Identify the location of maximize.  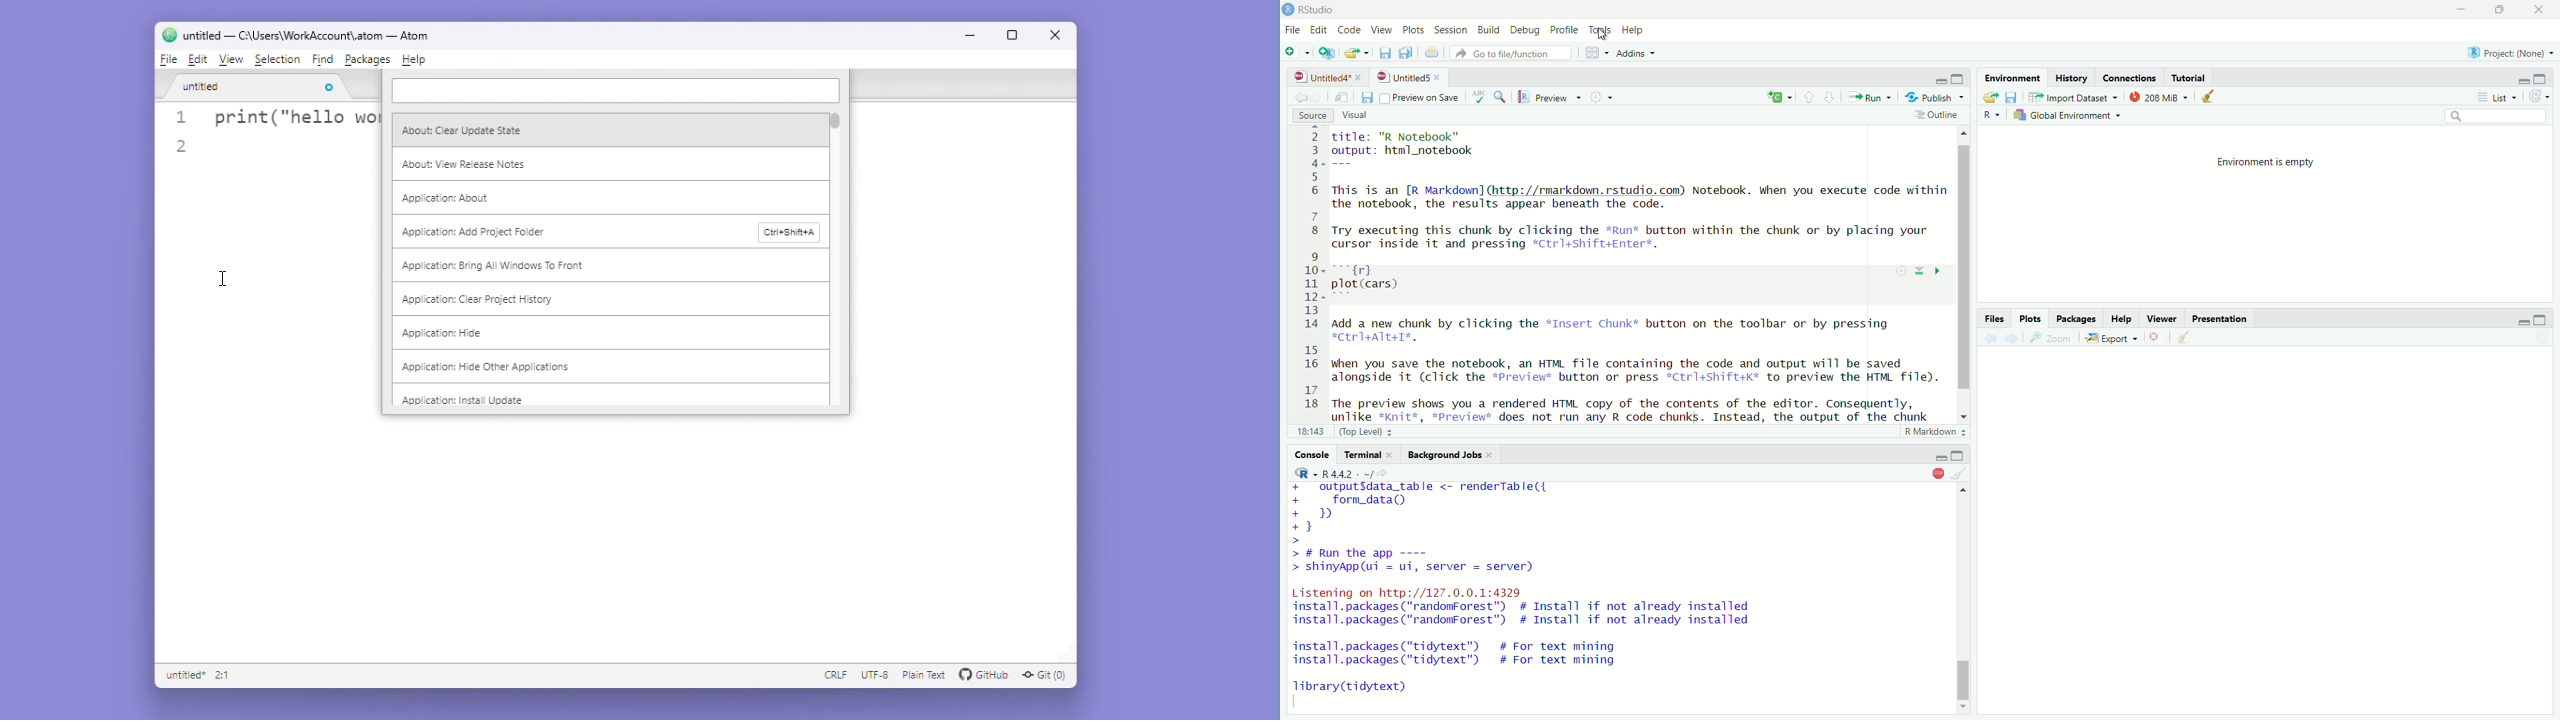
(1959, 79).